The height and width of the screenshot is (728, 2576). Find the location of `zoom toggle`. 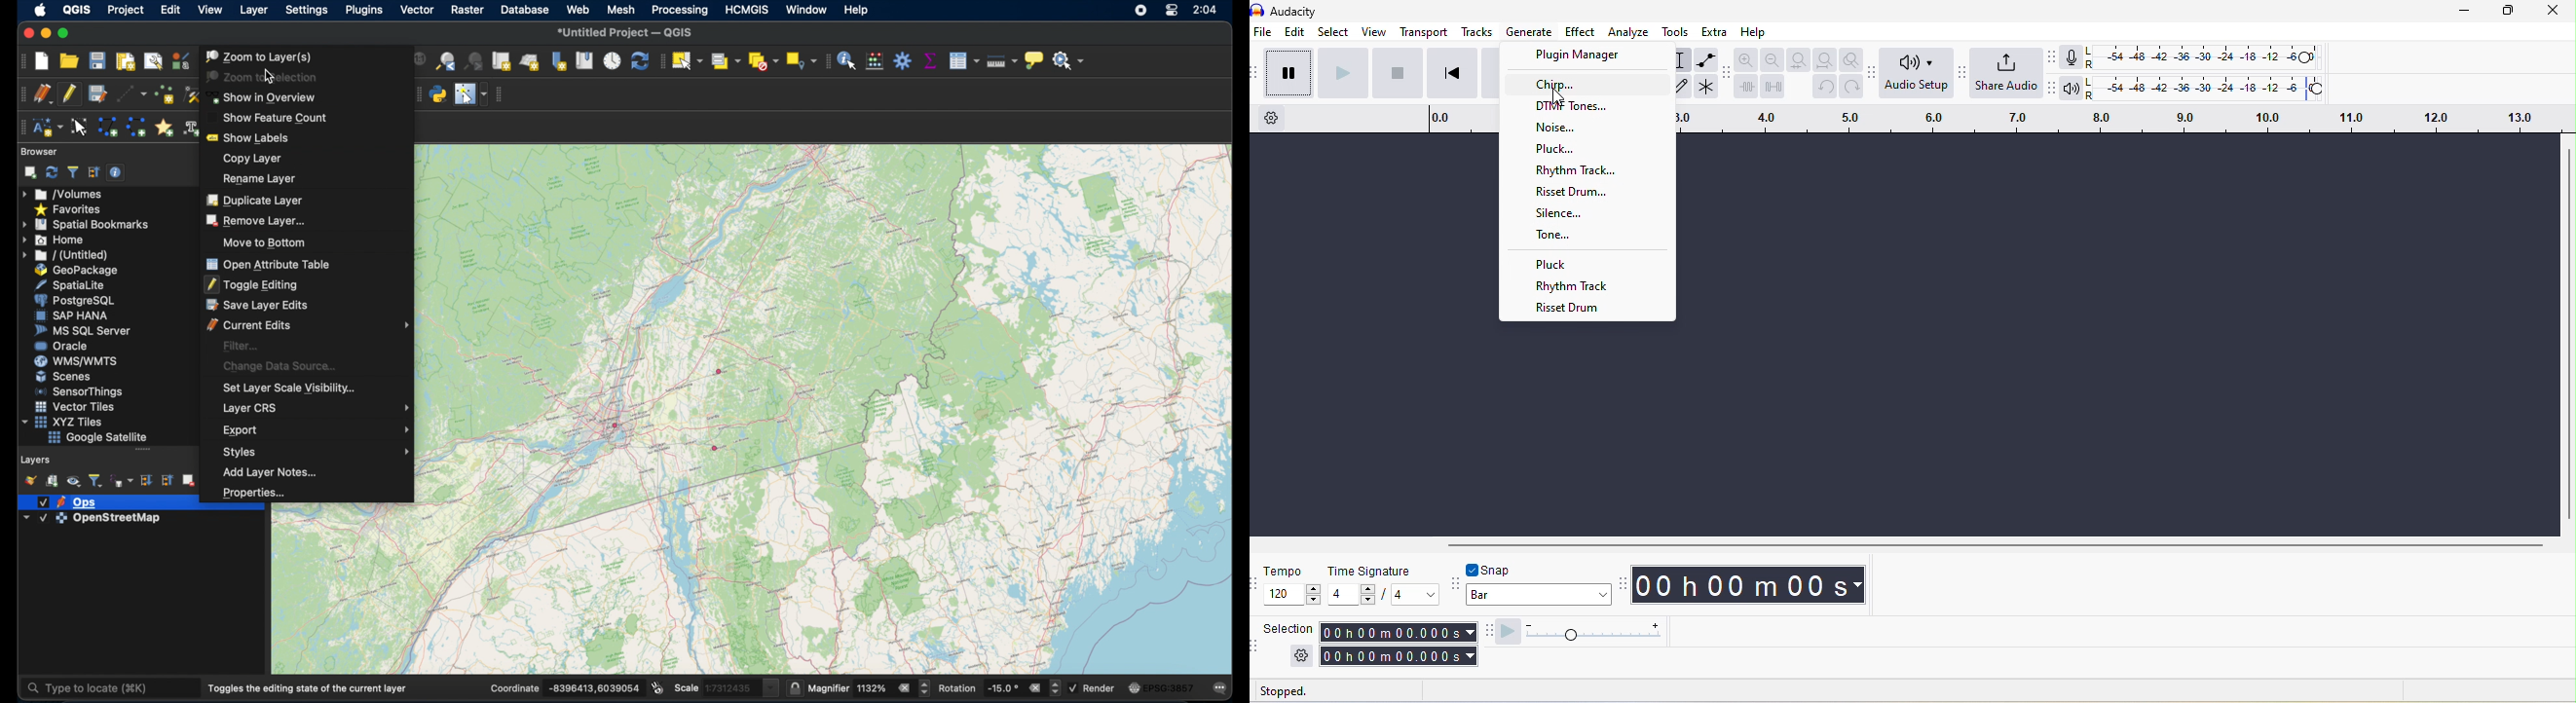

zoom toggle is located at coordinates (1853, 60).